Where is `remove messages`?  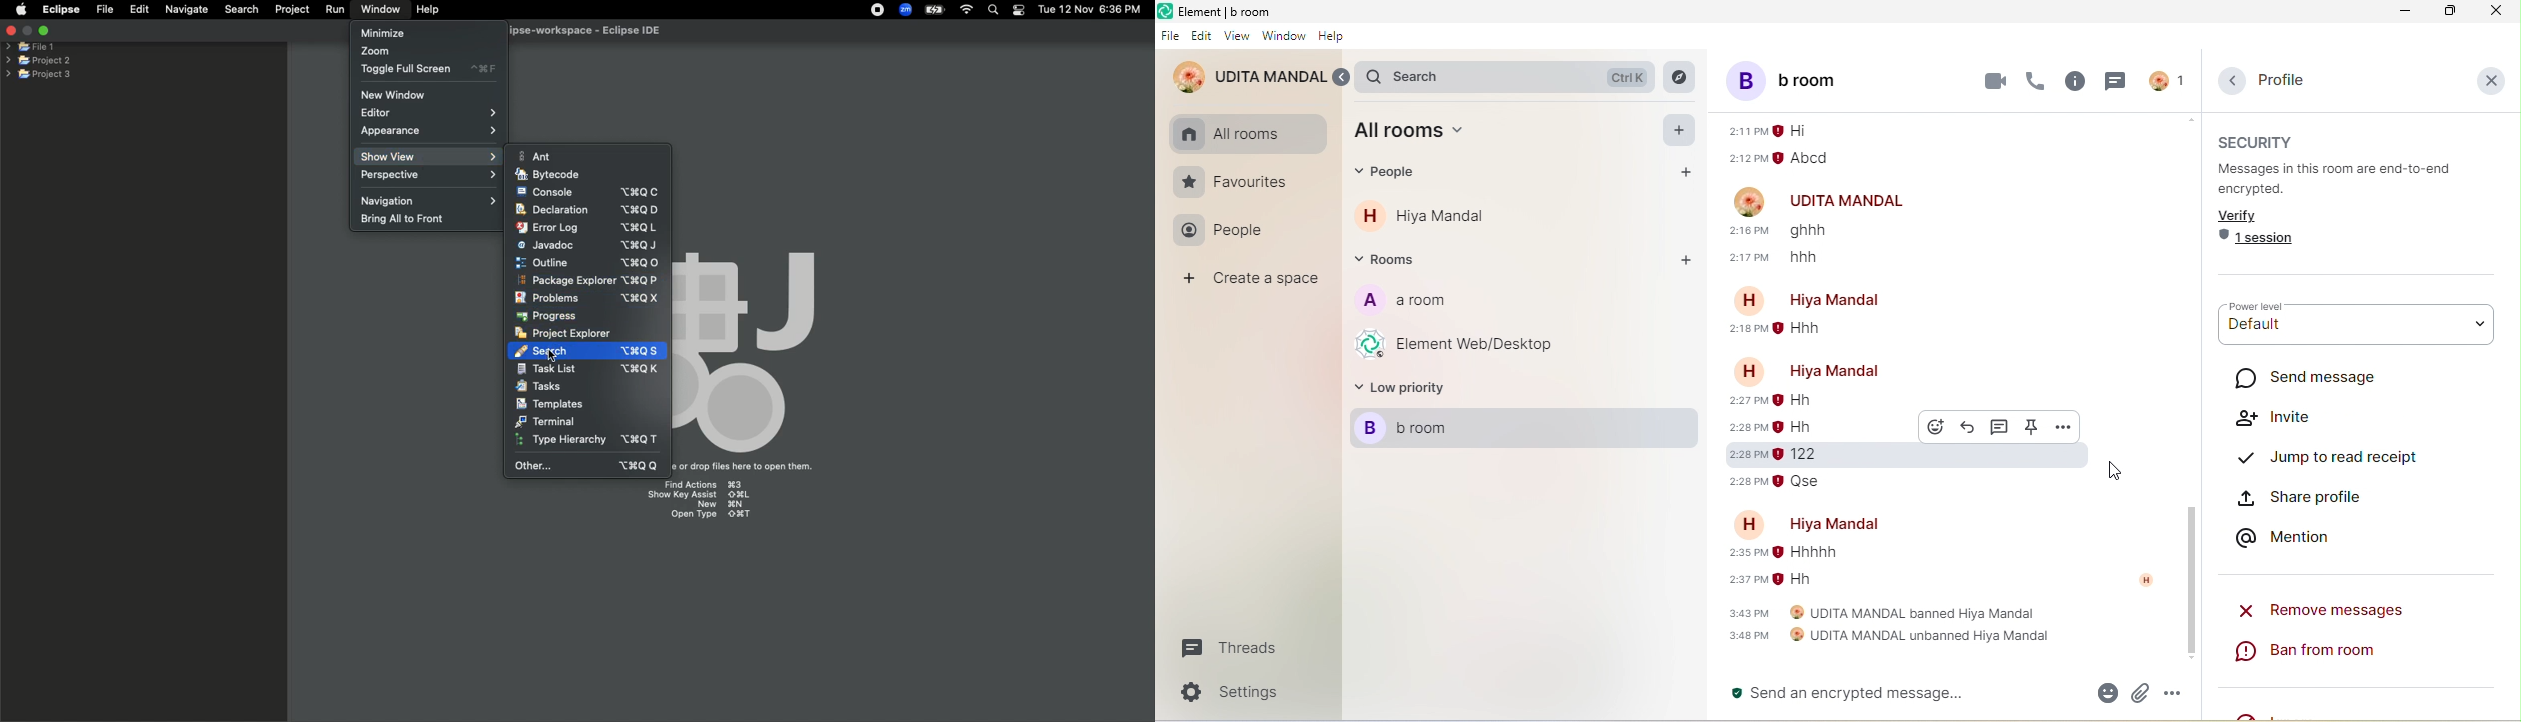 remove messages is located at coordinates (2317, 612).